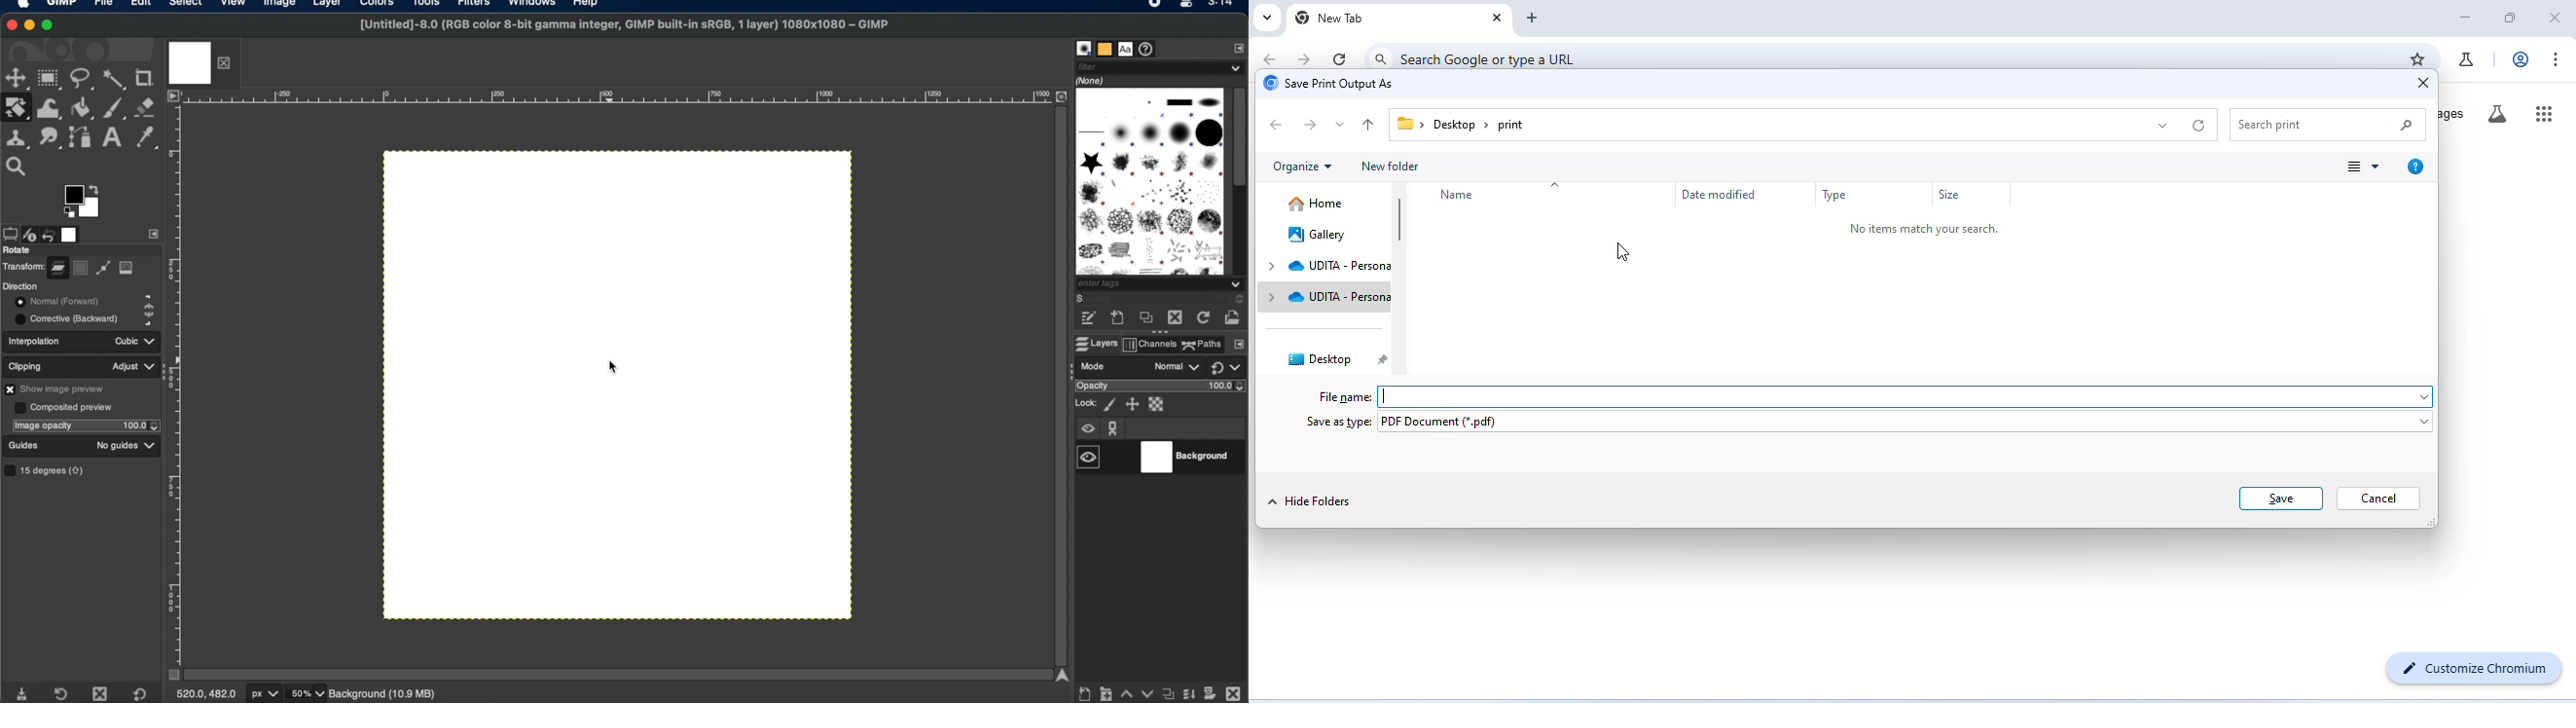 The image size is (2576, 728). Describe the element at coordinates (533, 5) in the screenshot. I see `windows` at that location.